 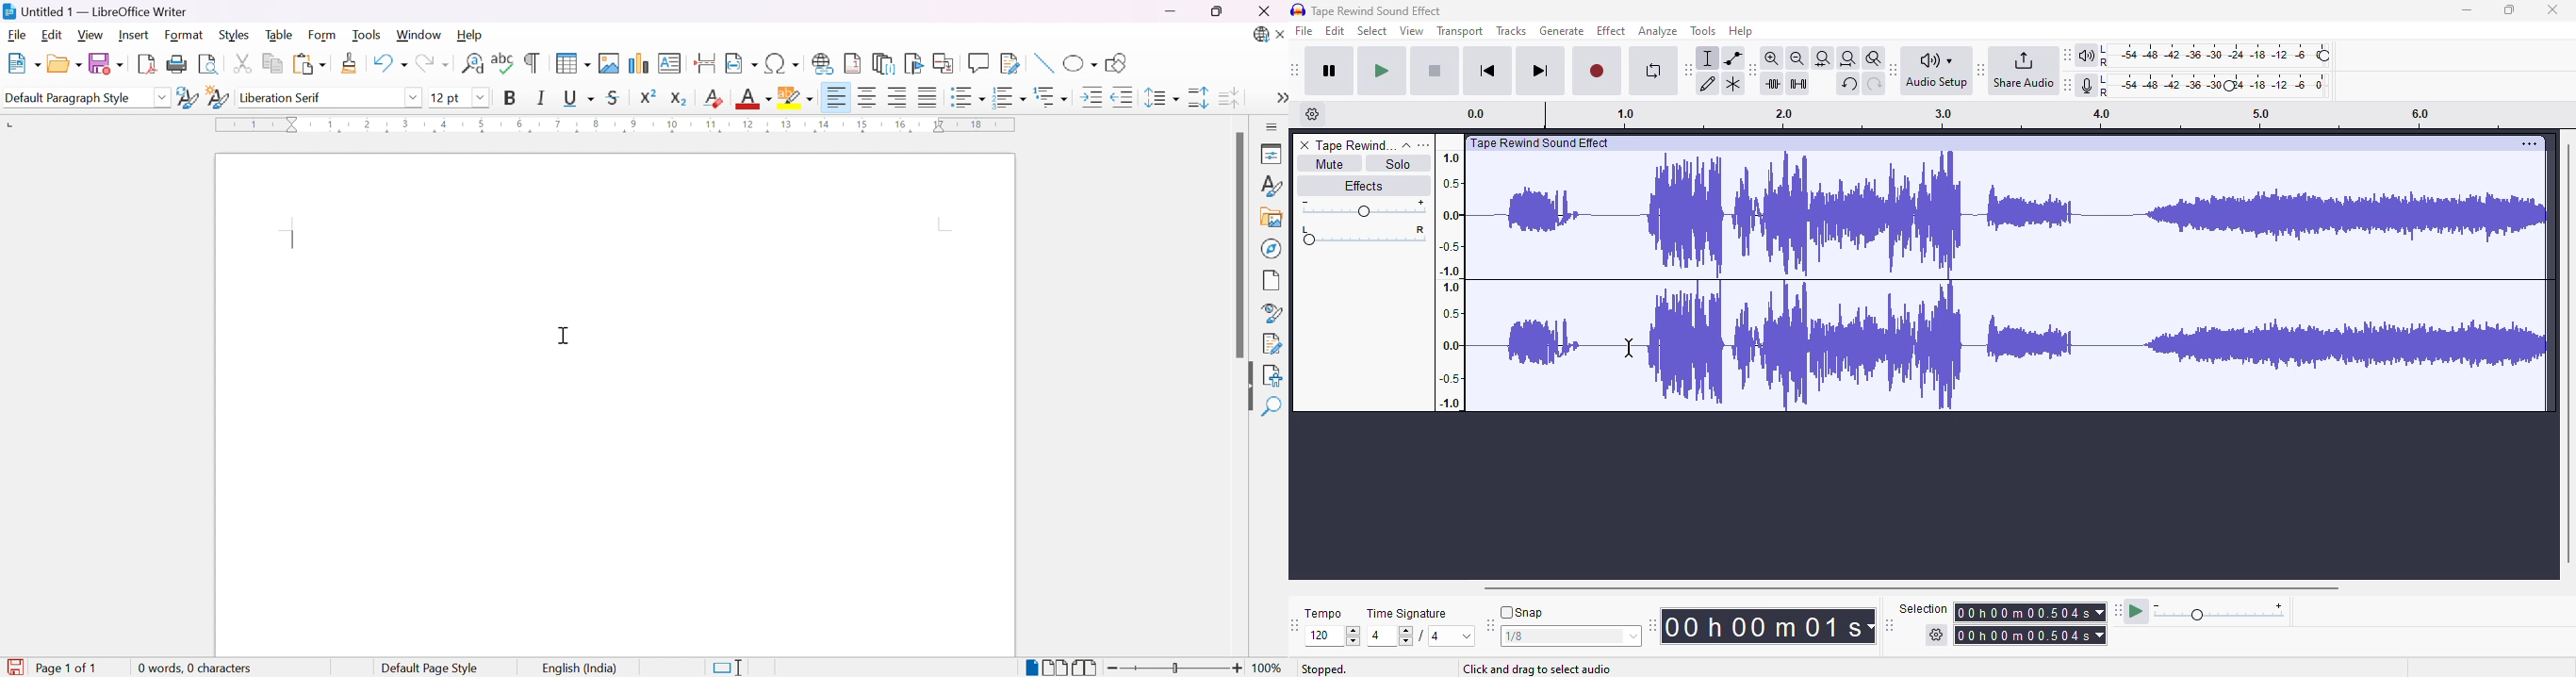 What do you see at coordinates (741, 64) in the screenshot?
I see `Insert field` at bounding box center [741, 64].